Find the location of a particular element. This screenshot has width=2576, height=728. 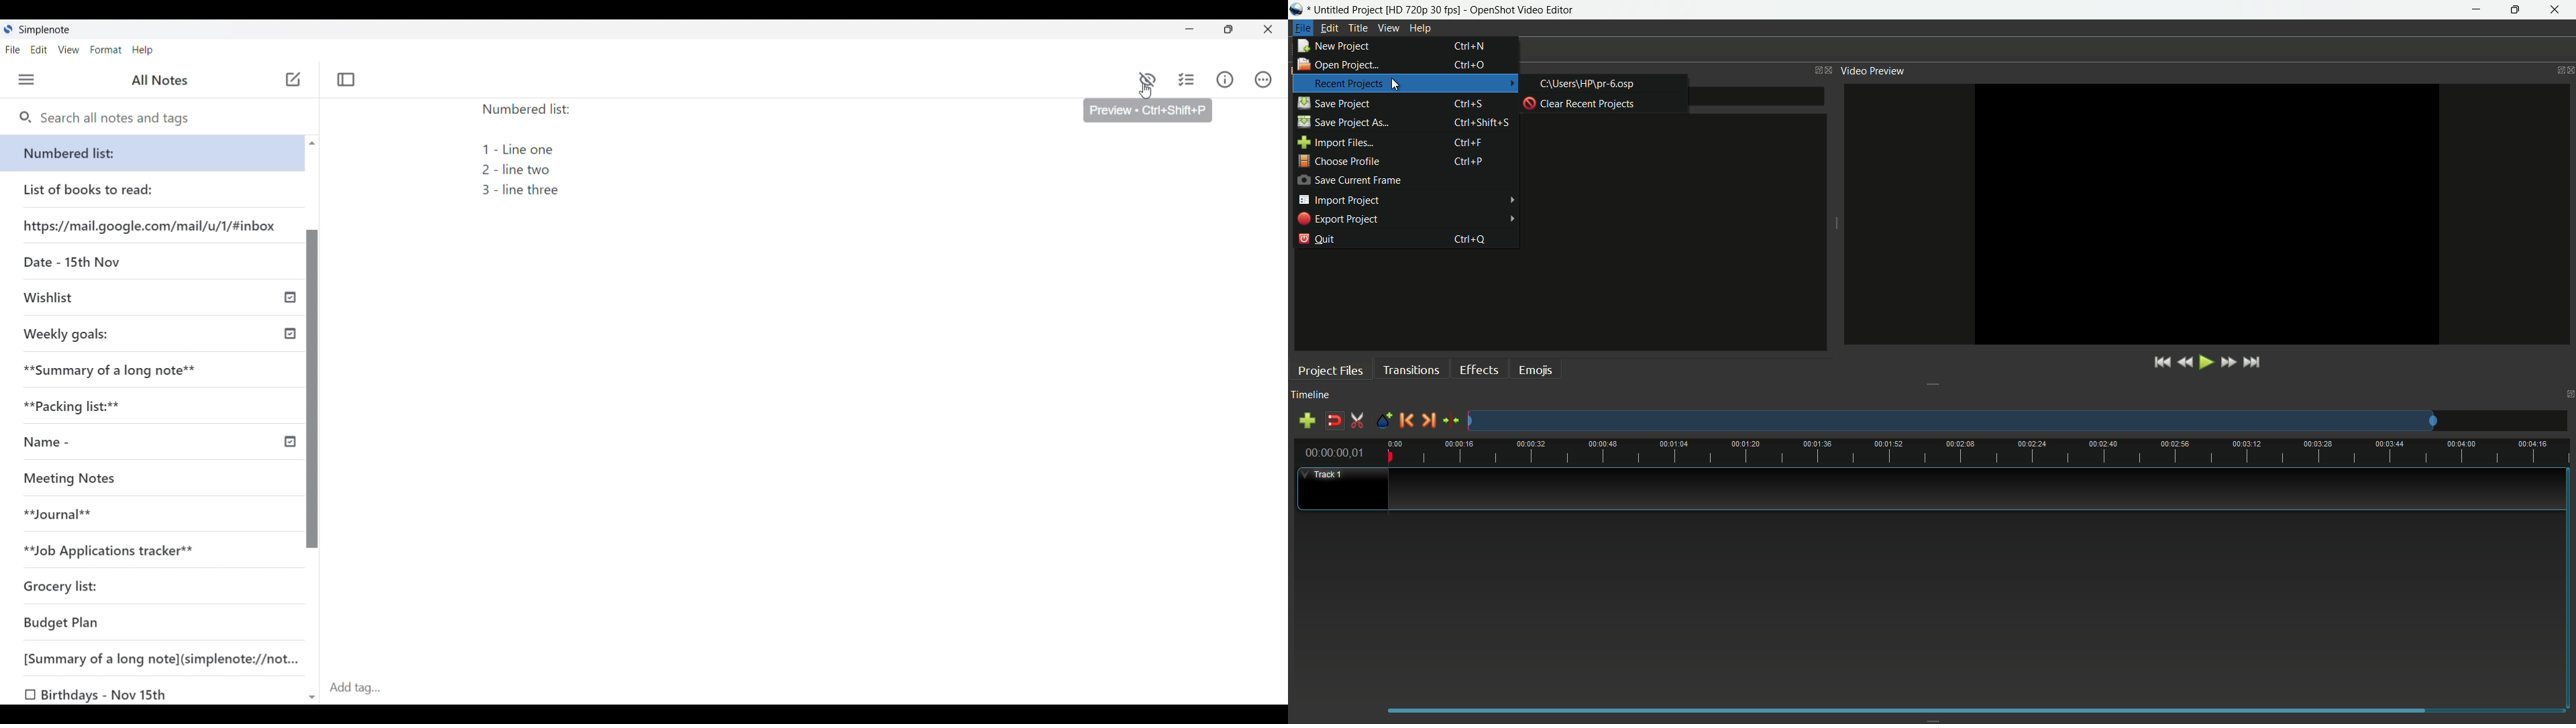

Date - 15th Nov is located at coordinates (83, 263).